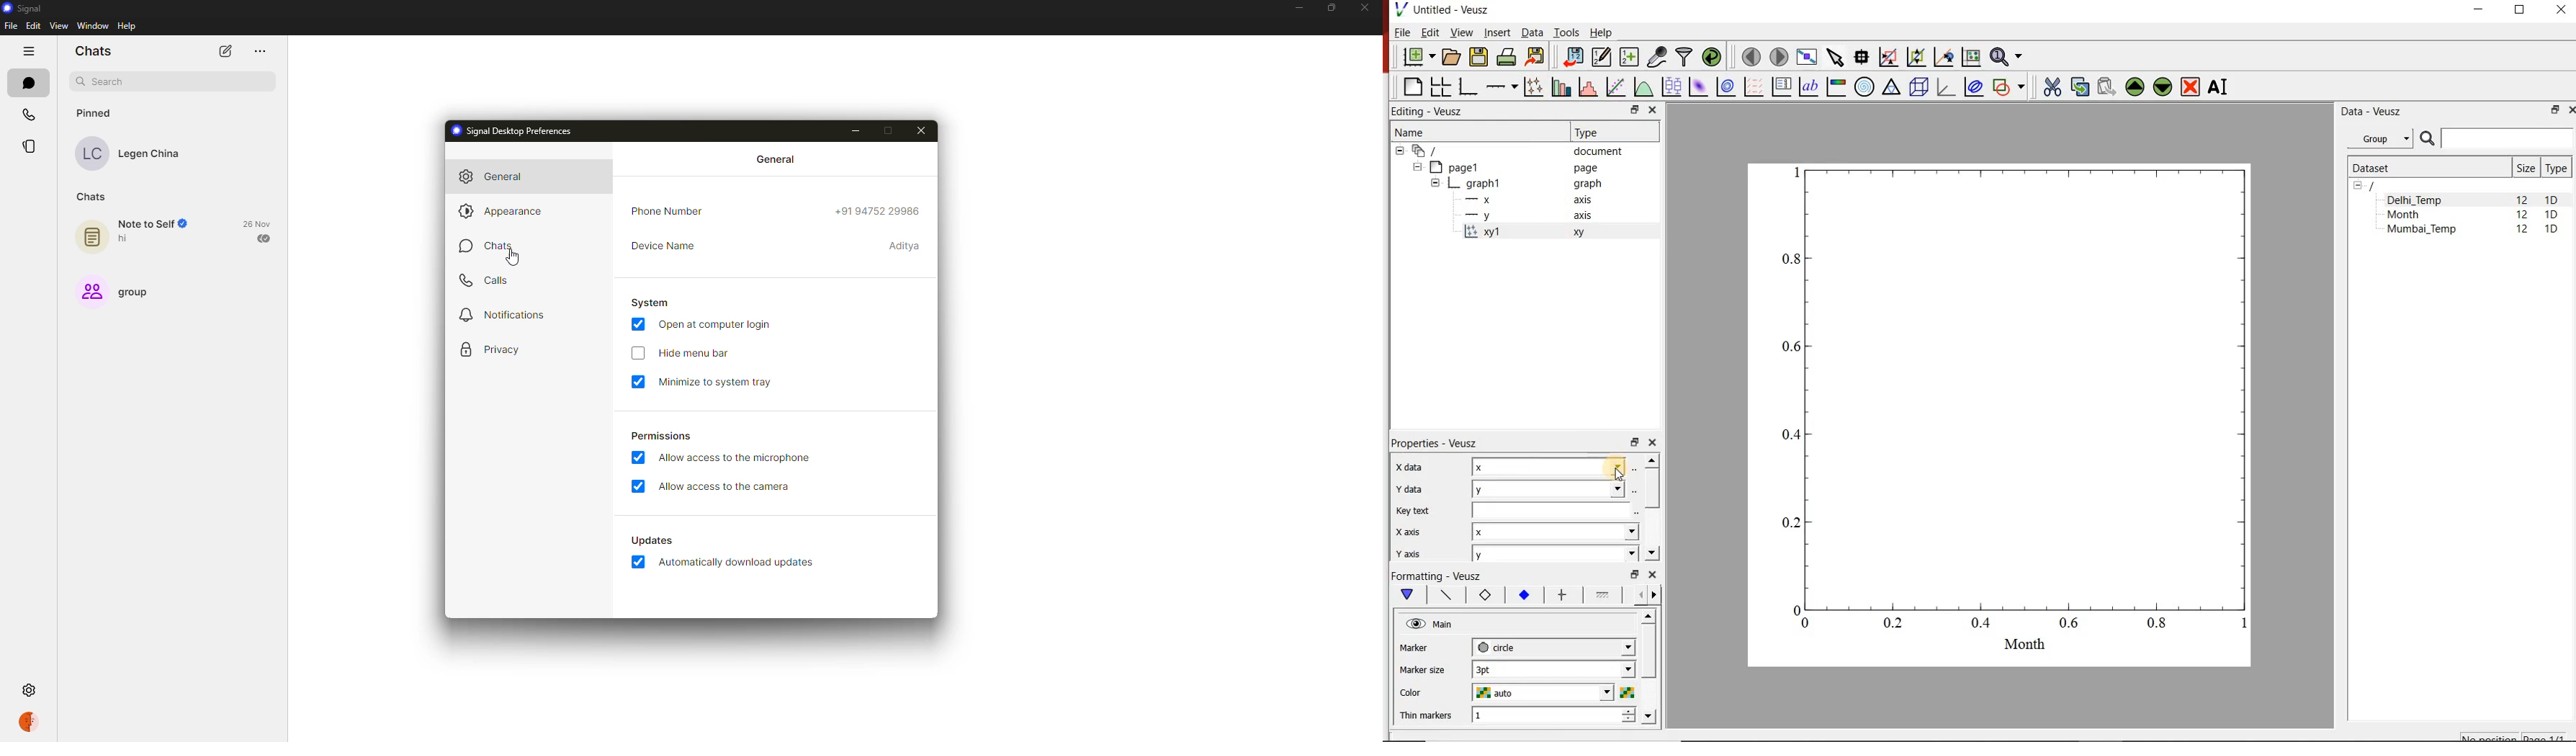  What do you see at coordinates (780, 160) in the screenshot?
I see `general` at bounding box center [780, 160].